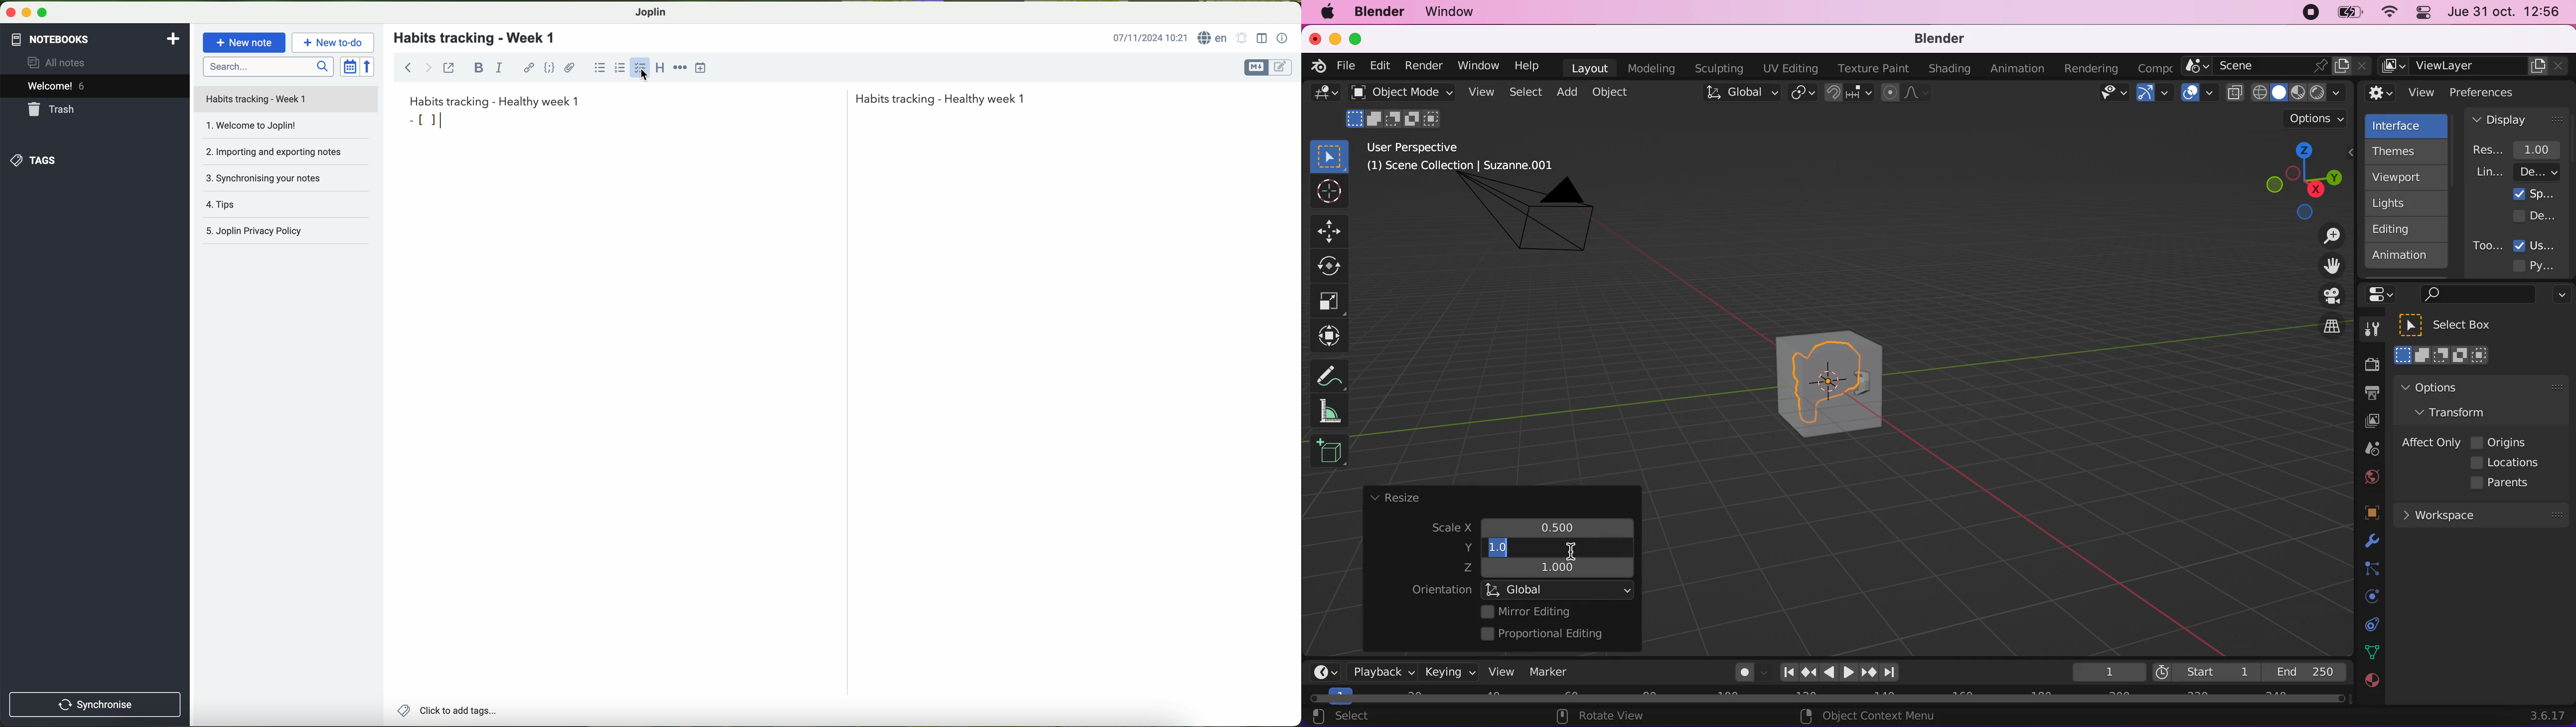 The height and width of the screenshot is (728, 2576). Describe the element at coordinates (529, 67) in the screenshot. I see `hyperlink` at that location.